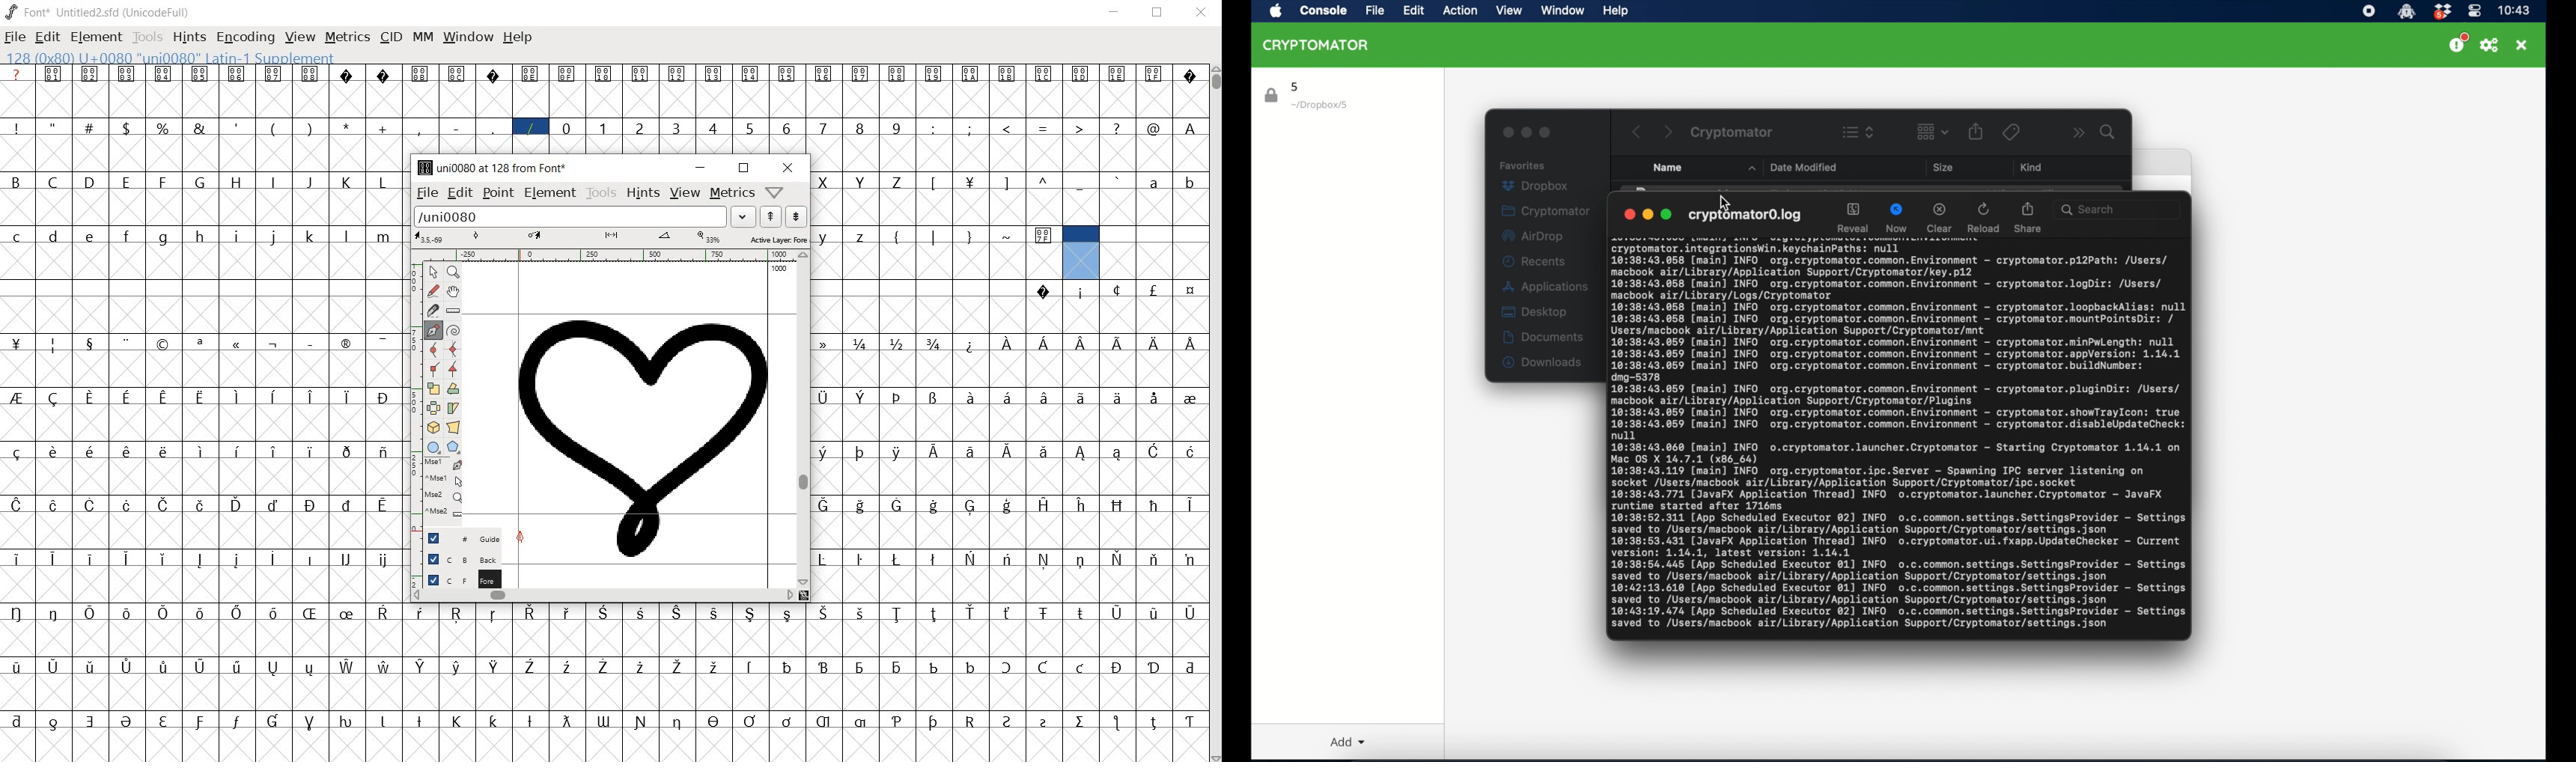 The height and width of the screenshot is (784, 2576). Describe the element at coordinates (969, 667) in the screenshot. I see `glyph` at that location.